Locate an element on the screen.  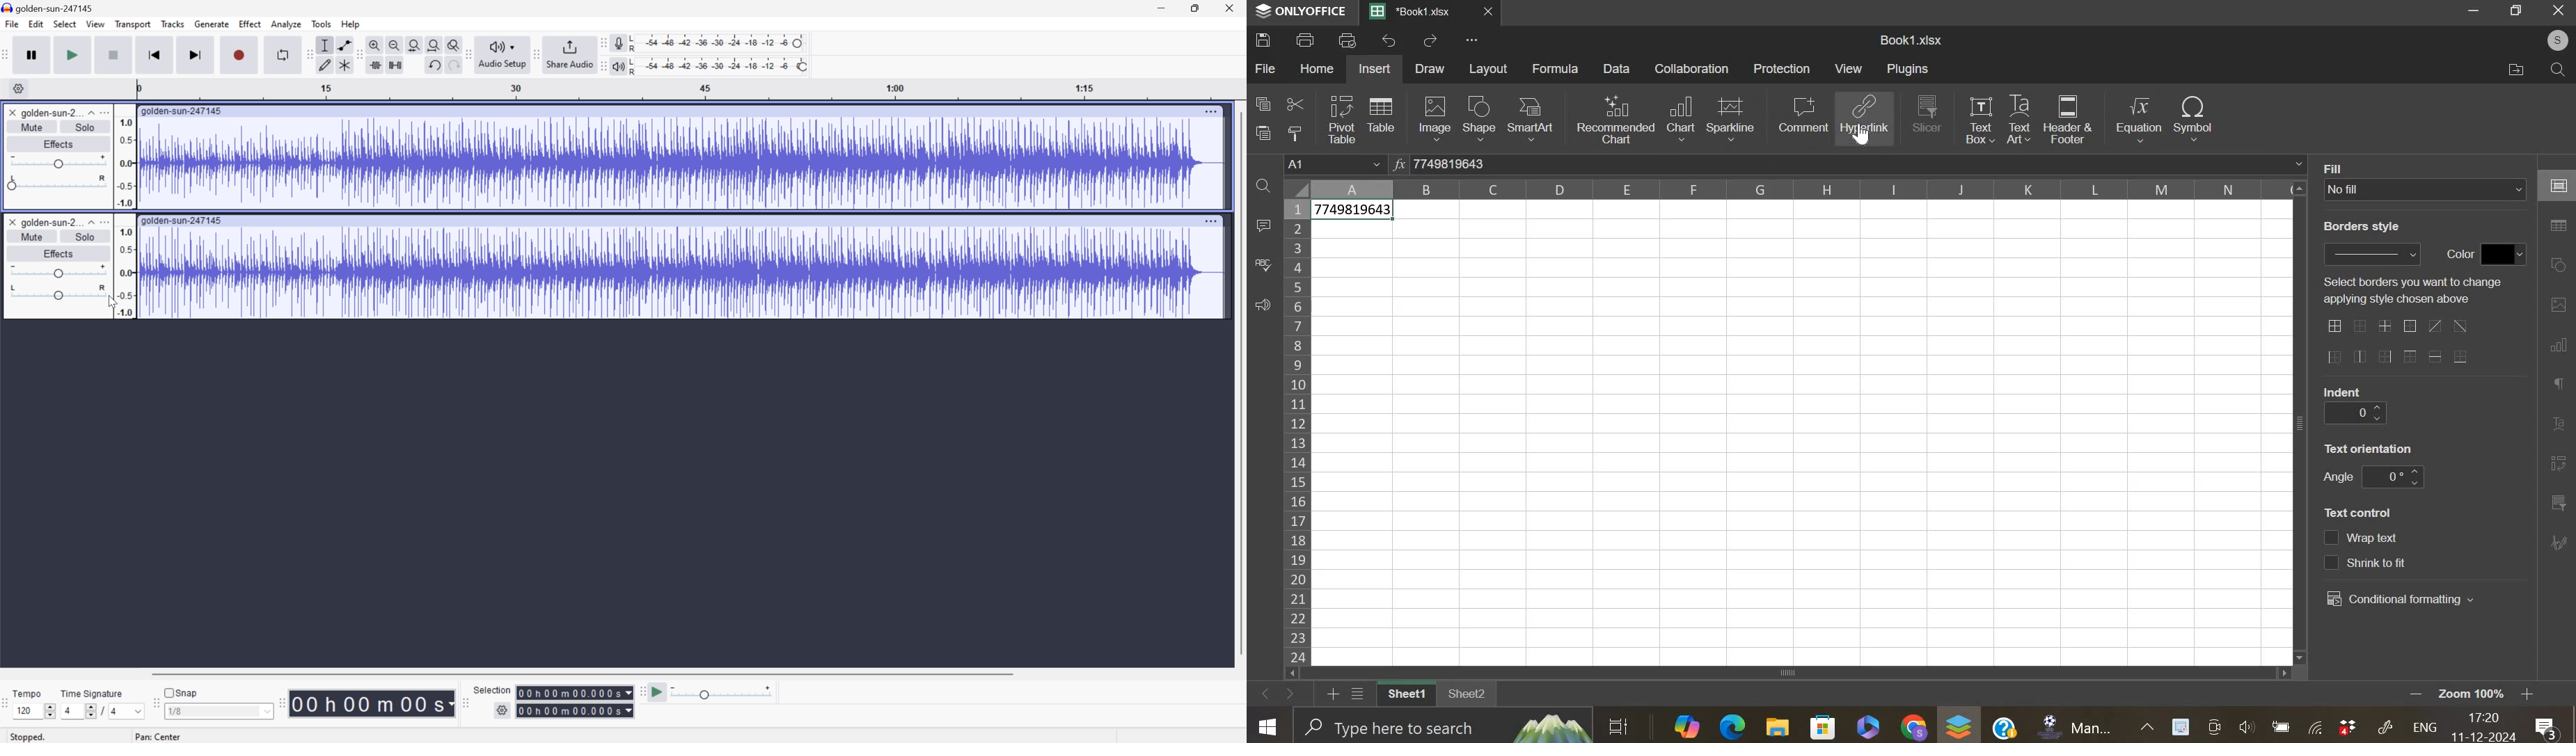
spreadsheet name is located at coordinates (1911, 40).